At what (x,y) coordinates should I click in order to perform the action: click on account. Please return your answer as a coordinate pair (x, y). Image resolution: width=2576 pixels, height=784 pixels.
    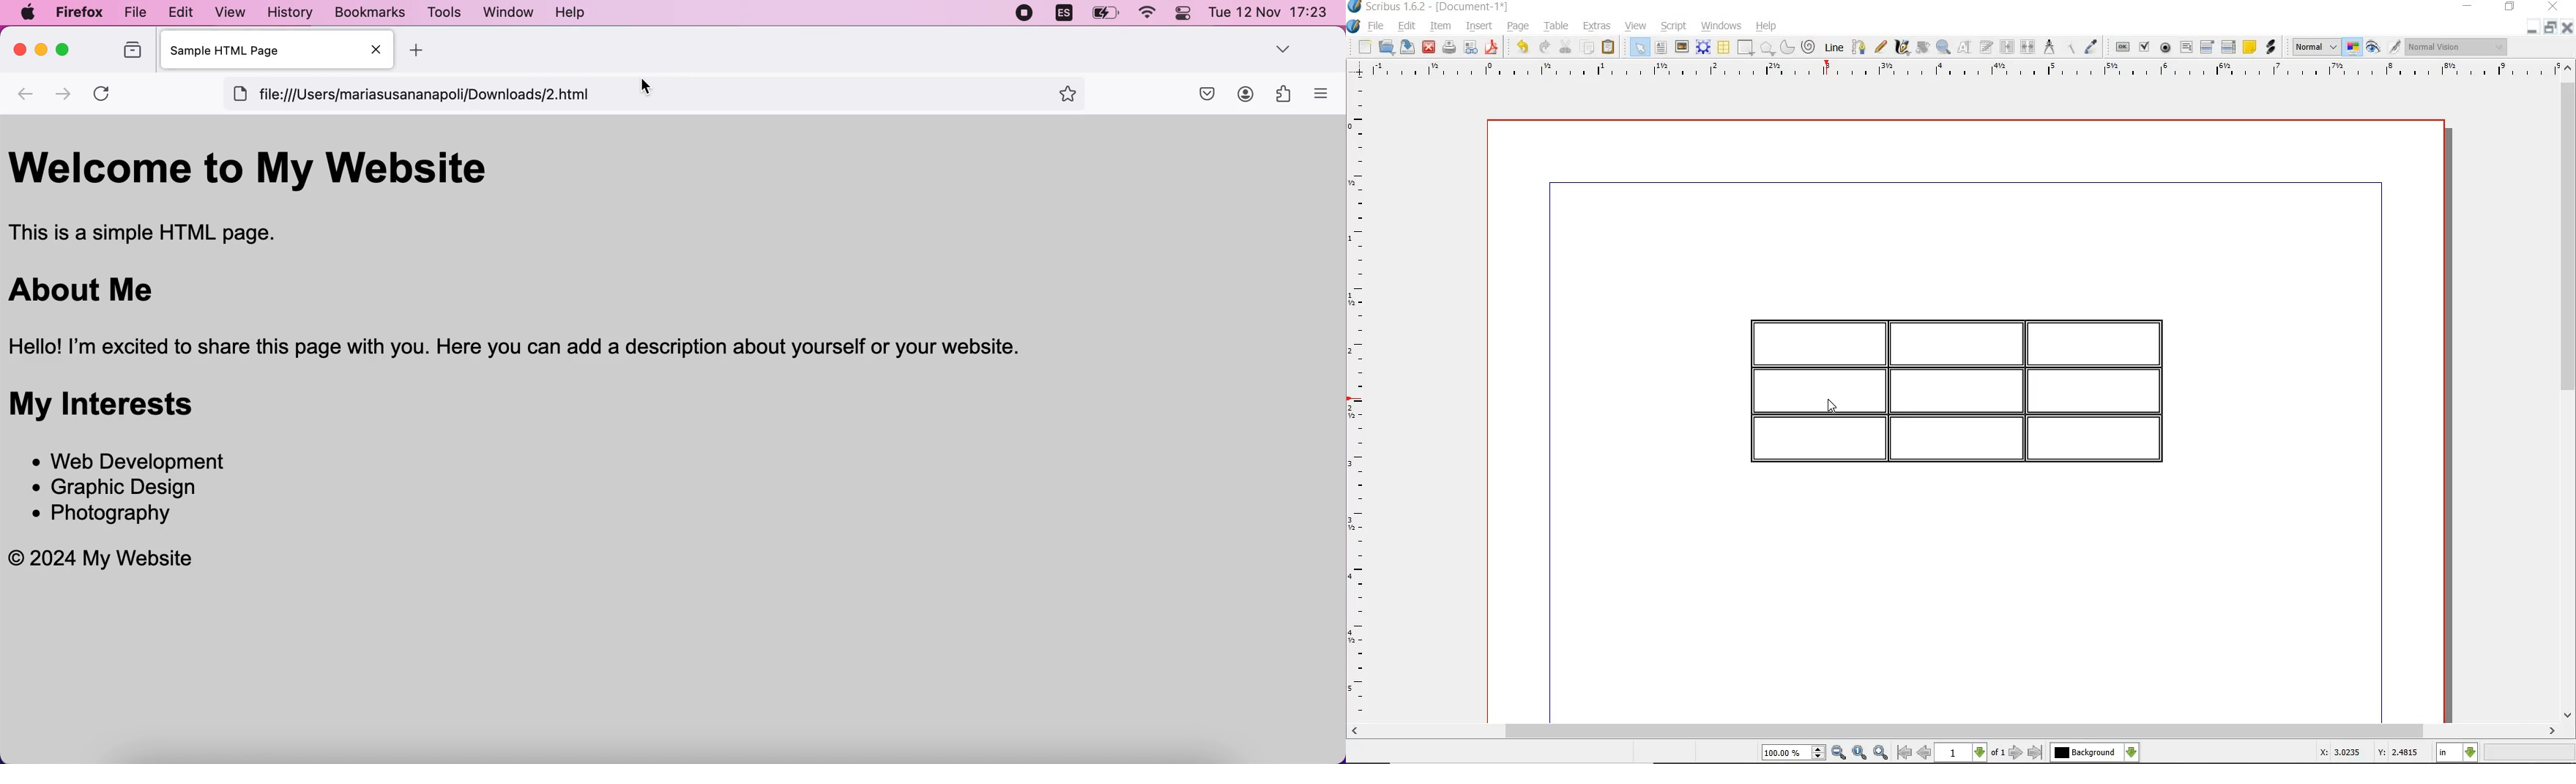
    Looking at the image, I should click on (1244, 95).